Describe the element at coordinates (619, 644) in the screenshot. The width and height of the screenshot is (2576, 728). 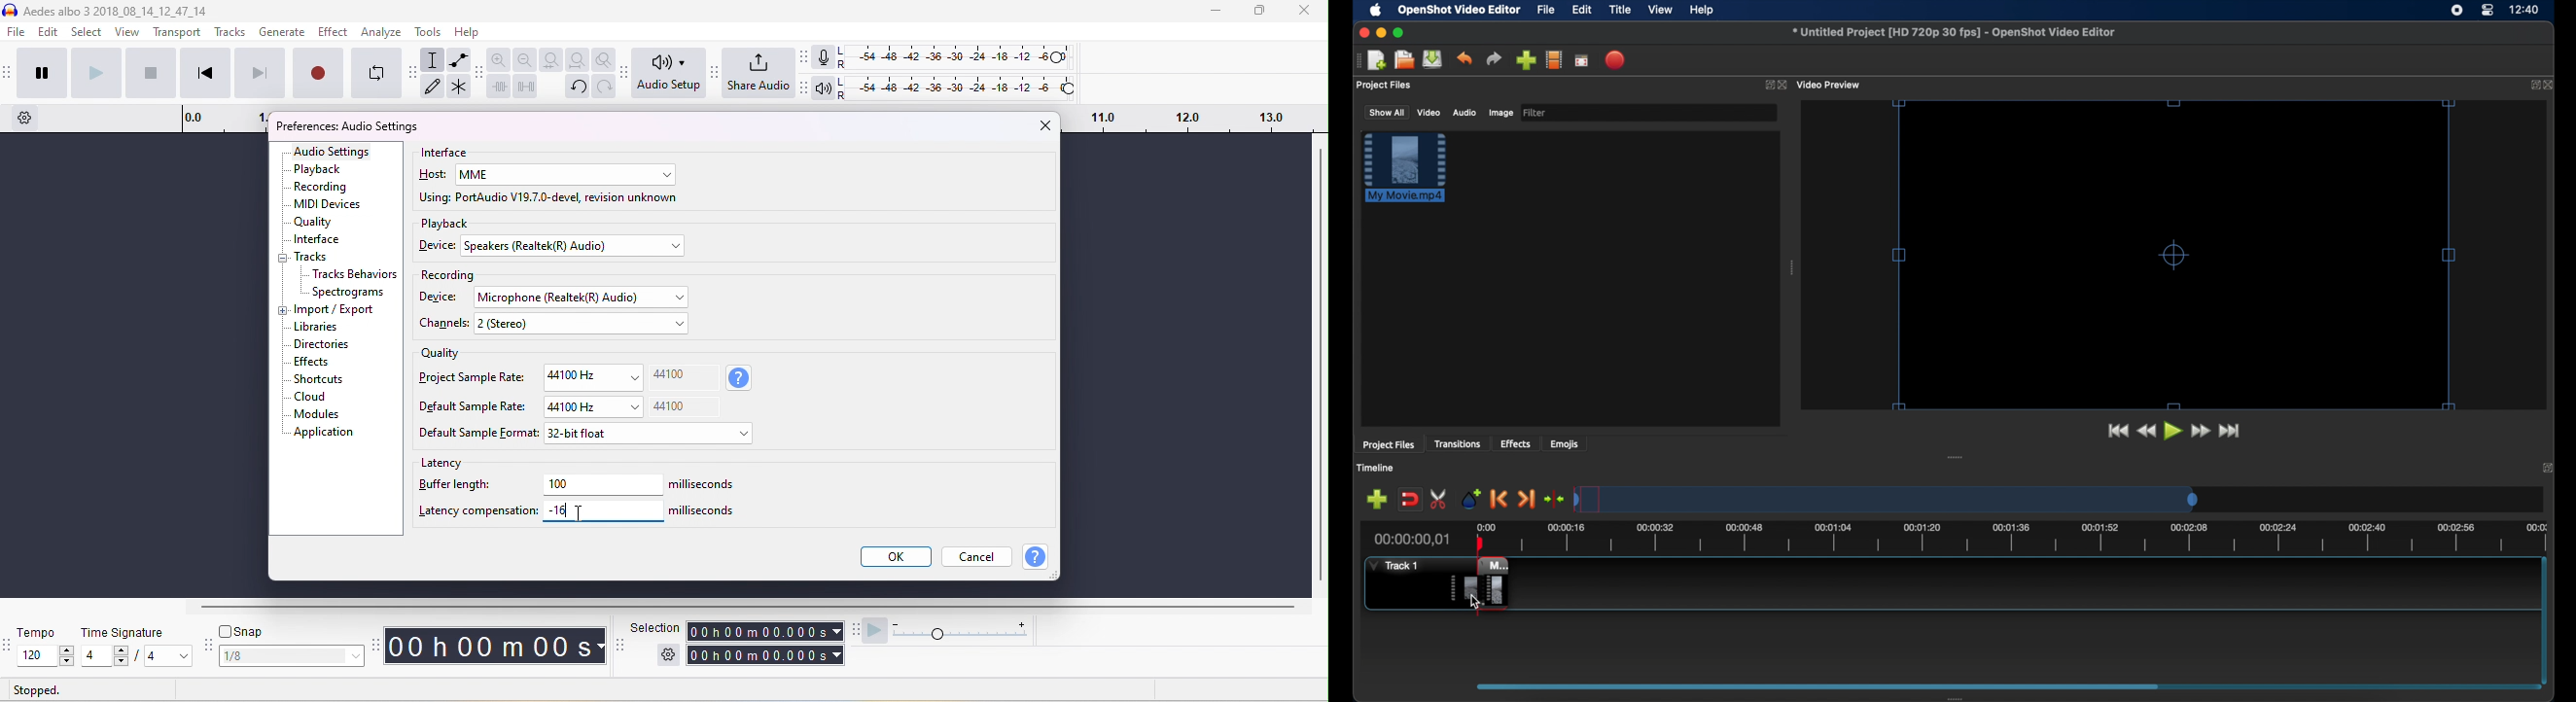
I see `selection toolbar` at that location.